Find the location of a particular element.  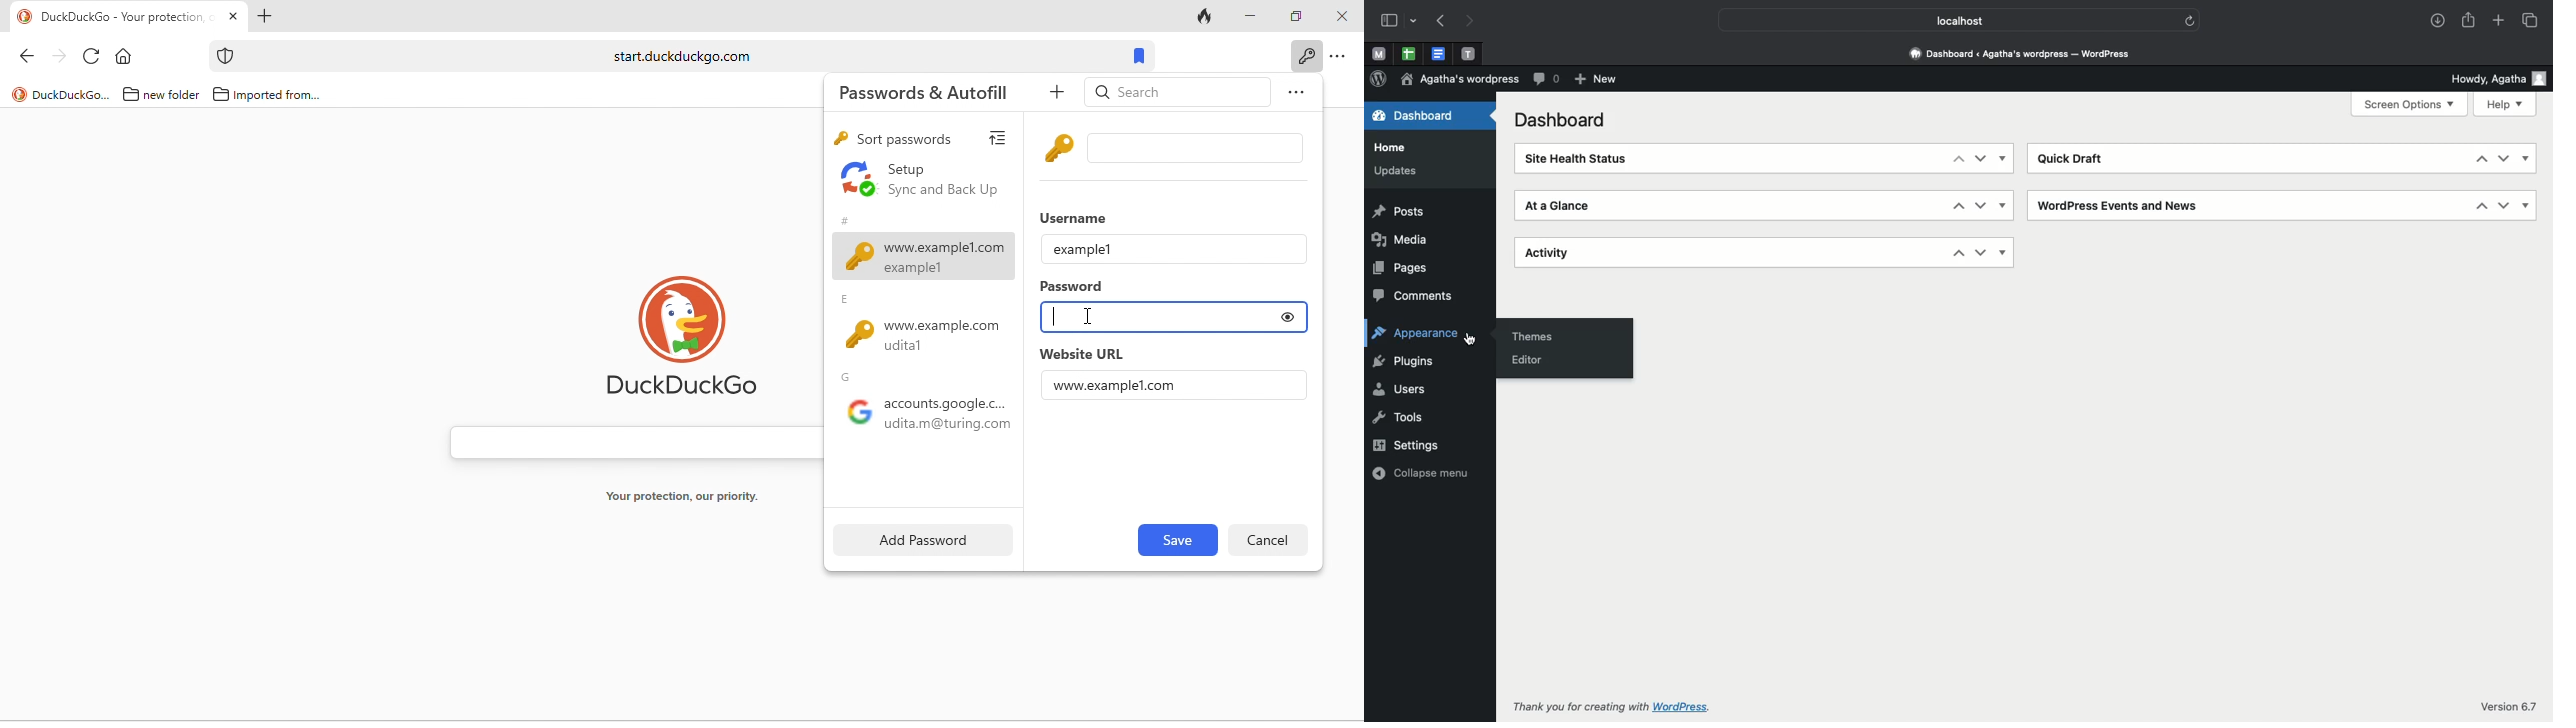

New is located at coordinates (1597, 80).